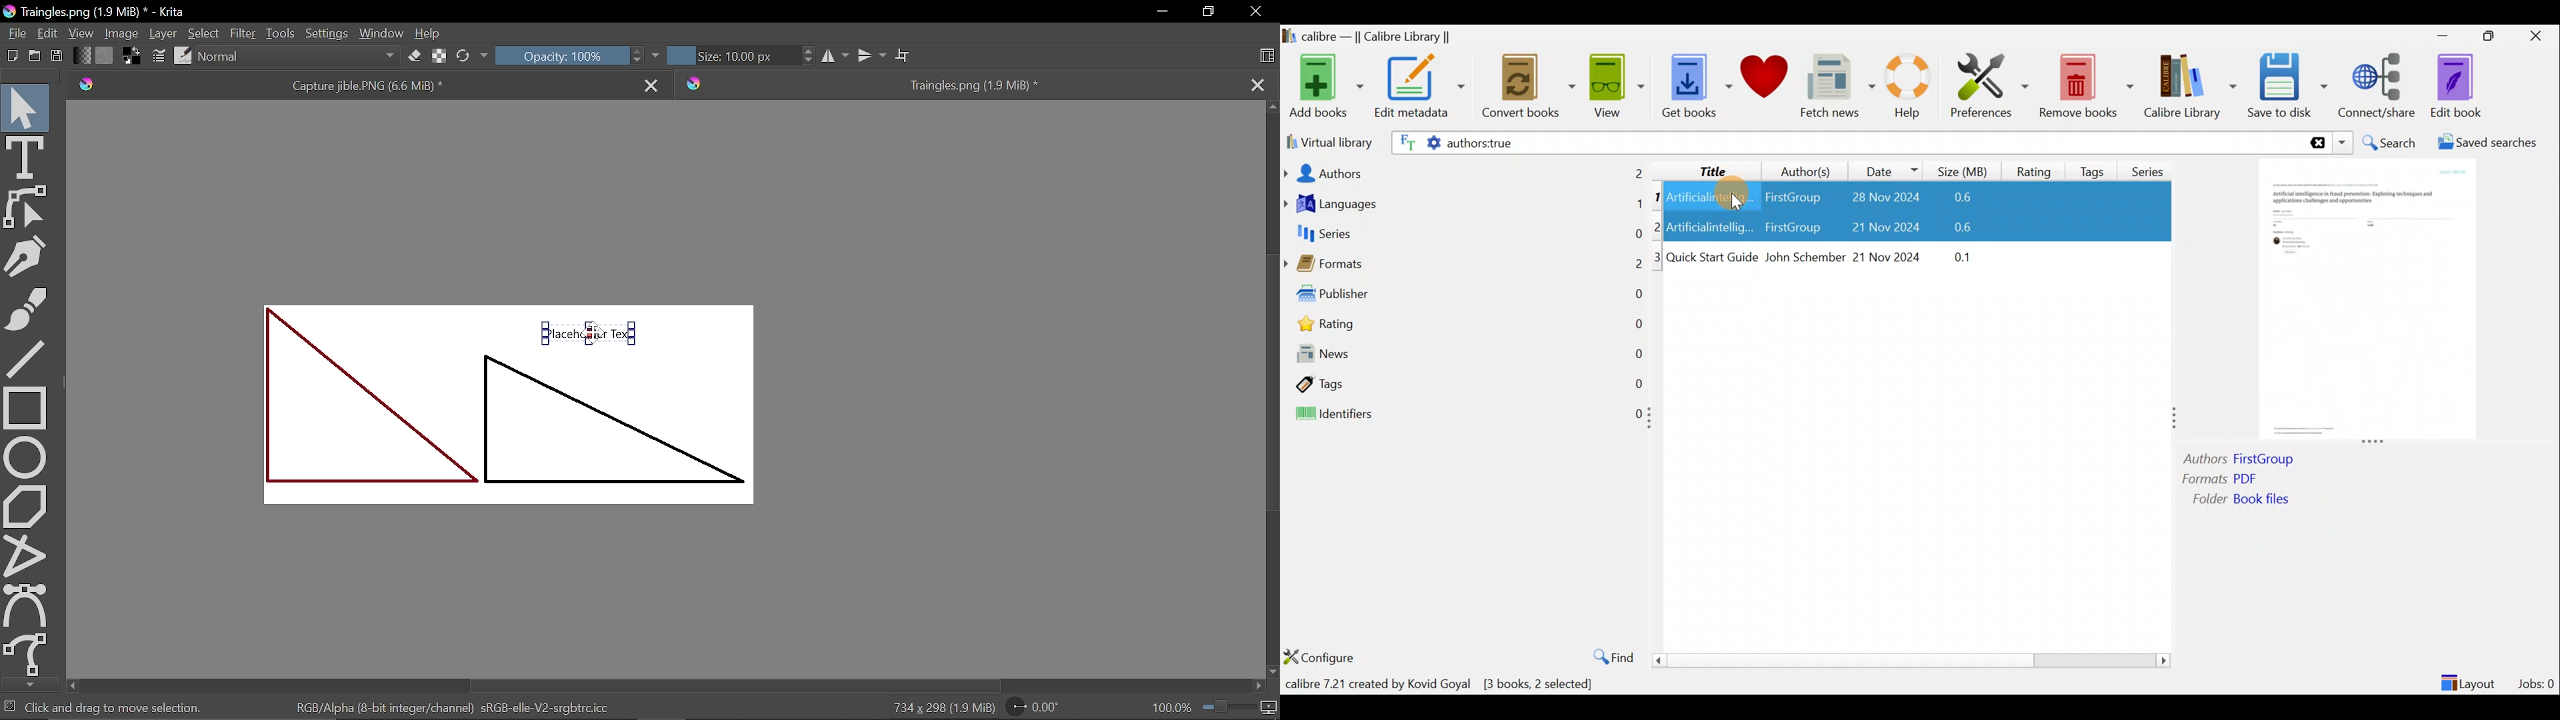 The image size is (2576, 728). Describe the element at coordinates (1835, 89) in the screenshot. I see `Fetch news` at that location.